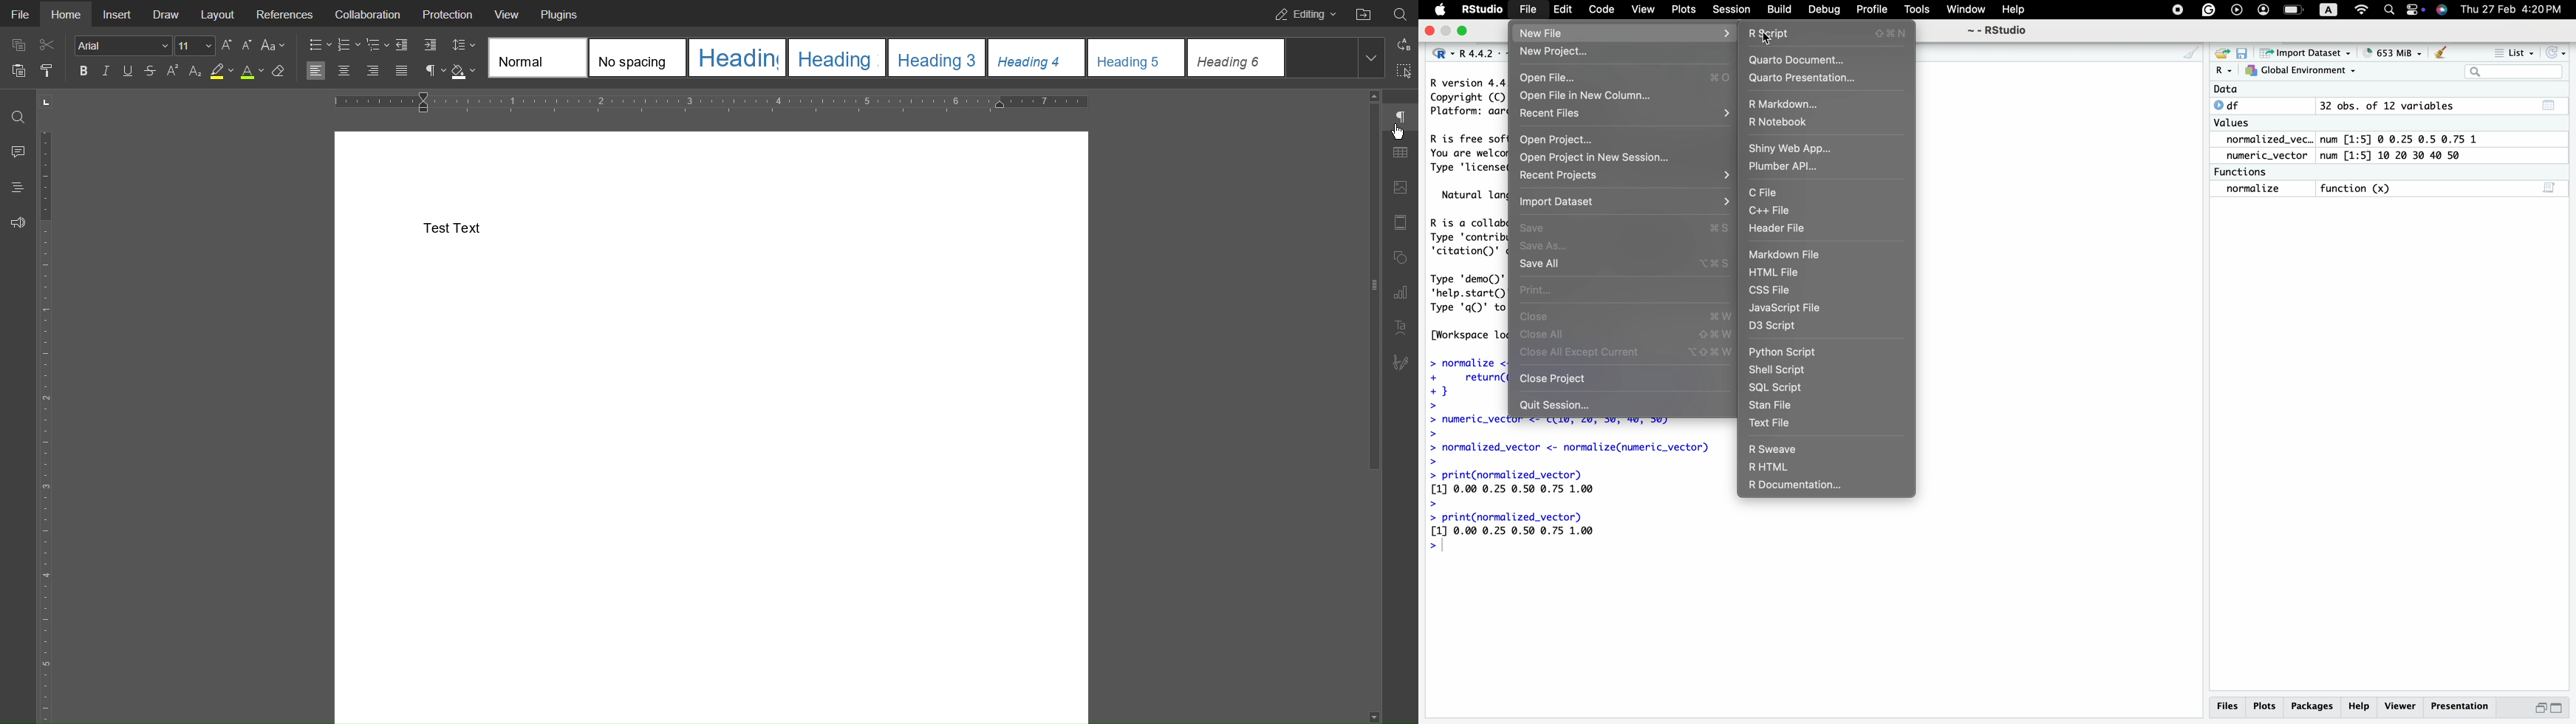 This screenshot has height=728, width=2576. Describe the element at coordinates (1554, 115) in the screenshot. I see `Recent Files` at that location.